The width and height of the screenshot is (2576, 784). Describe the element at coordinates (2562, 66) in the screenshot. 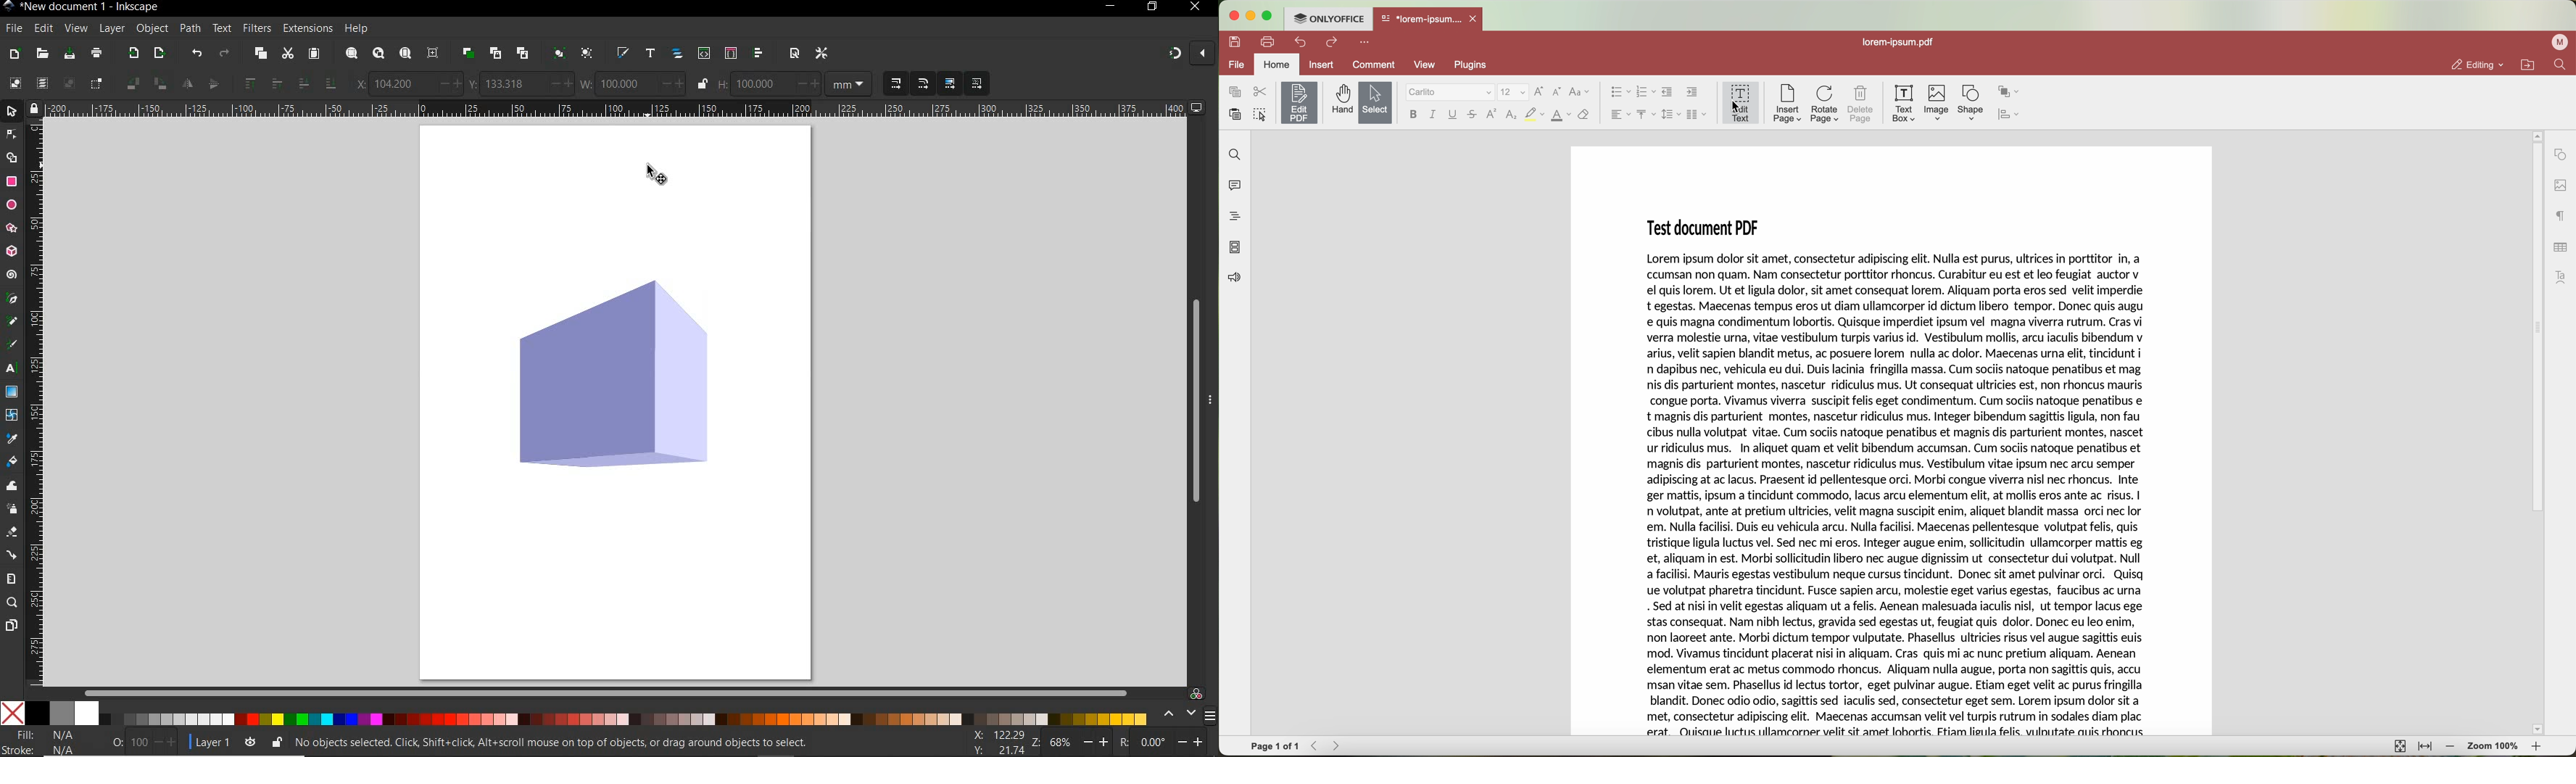

I see `find` at that location.